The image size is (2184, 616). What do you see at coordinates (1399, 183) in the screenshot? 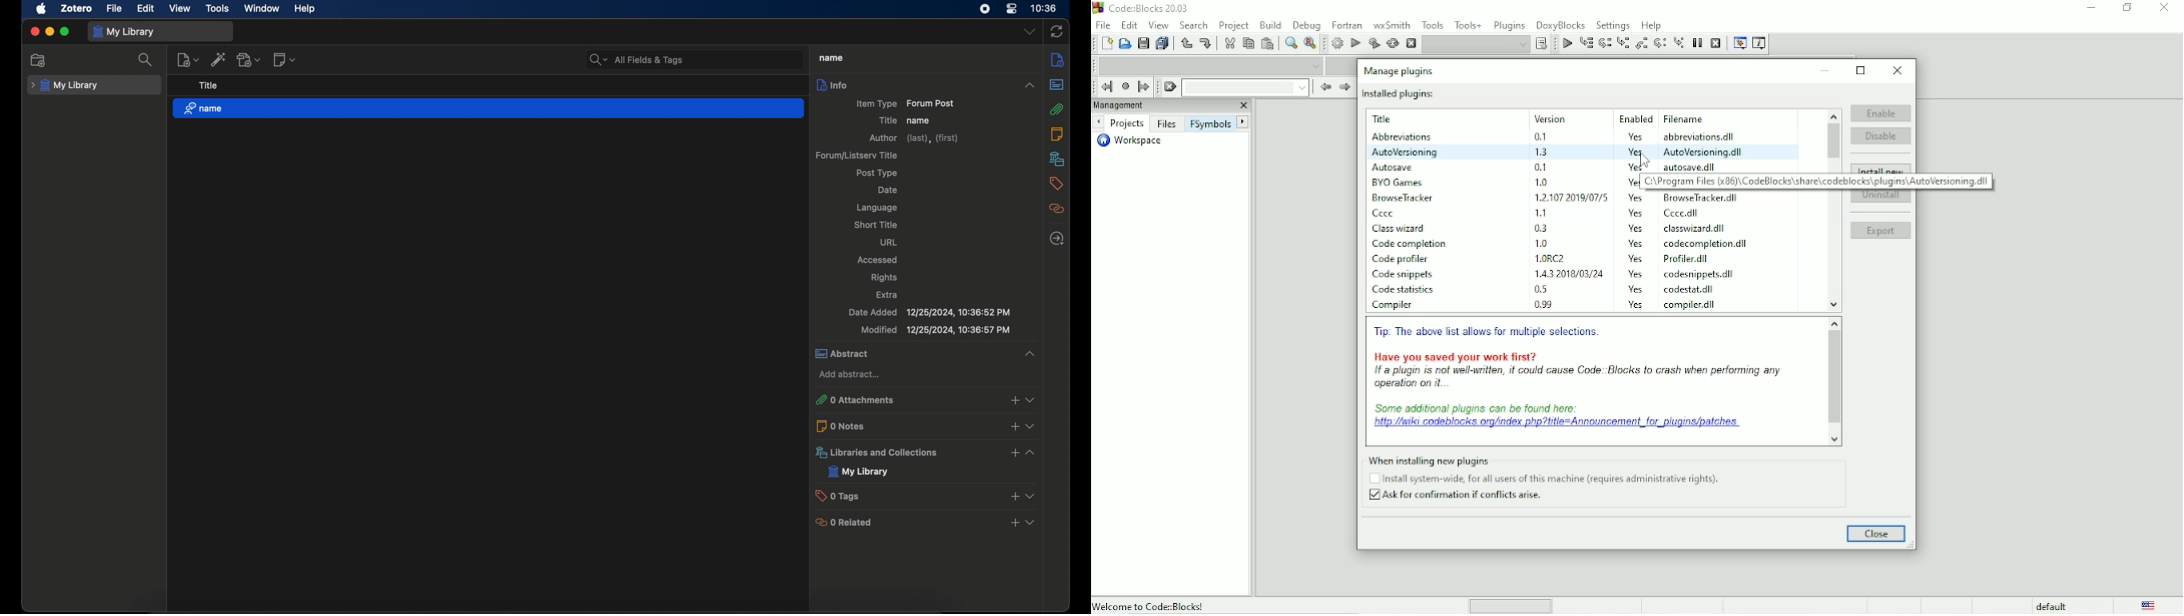
I see `BYO Games` at bounding box center [1399, 183].